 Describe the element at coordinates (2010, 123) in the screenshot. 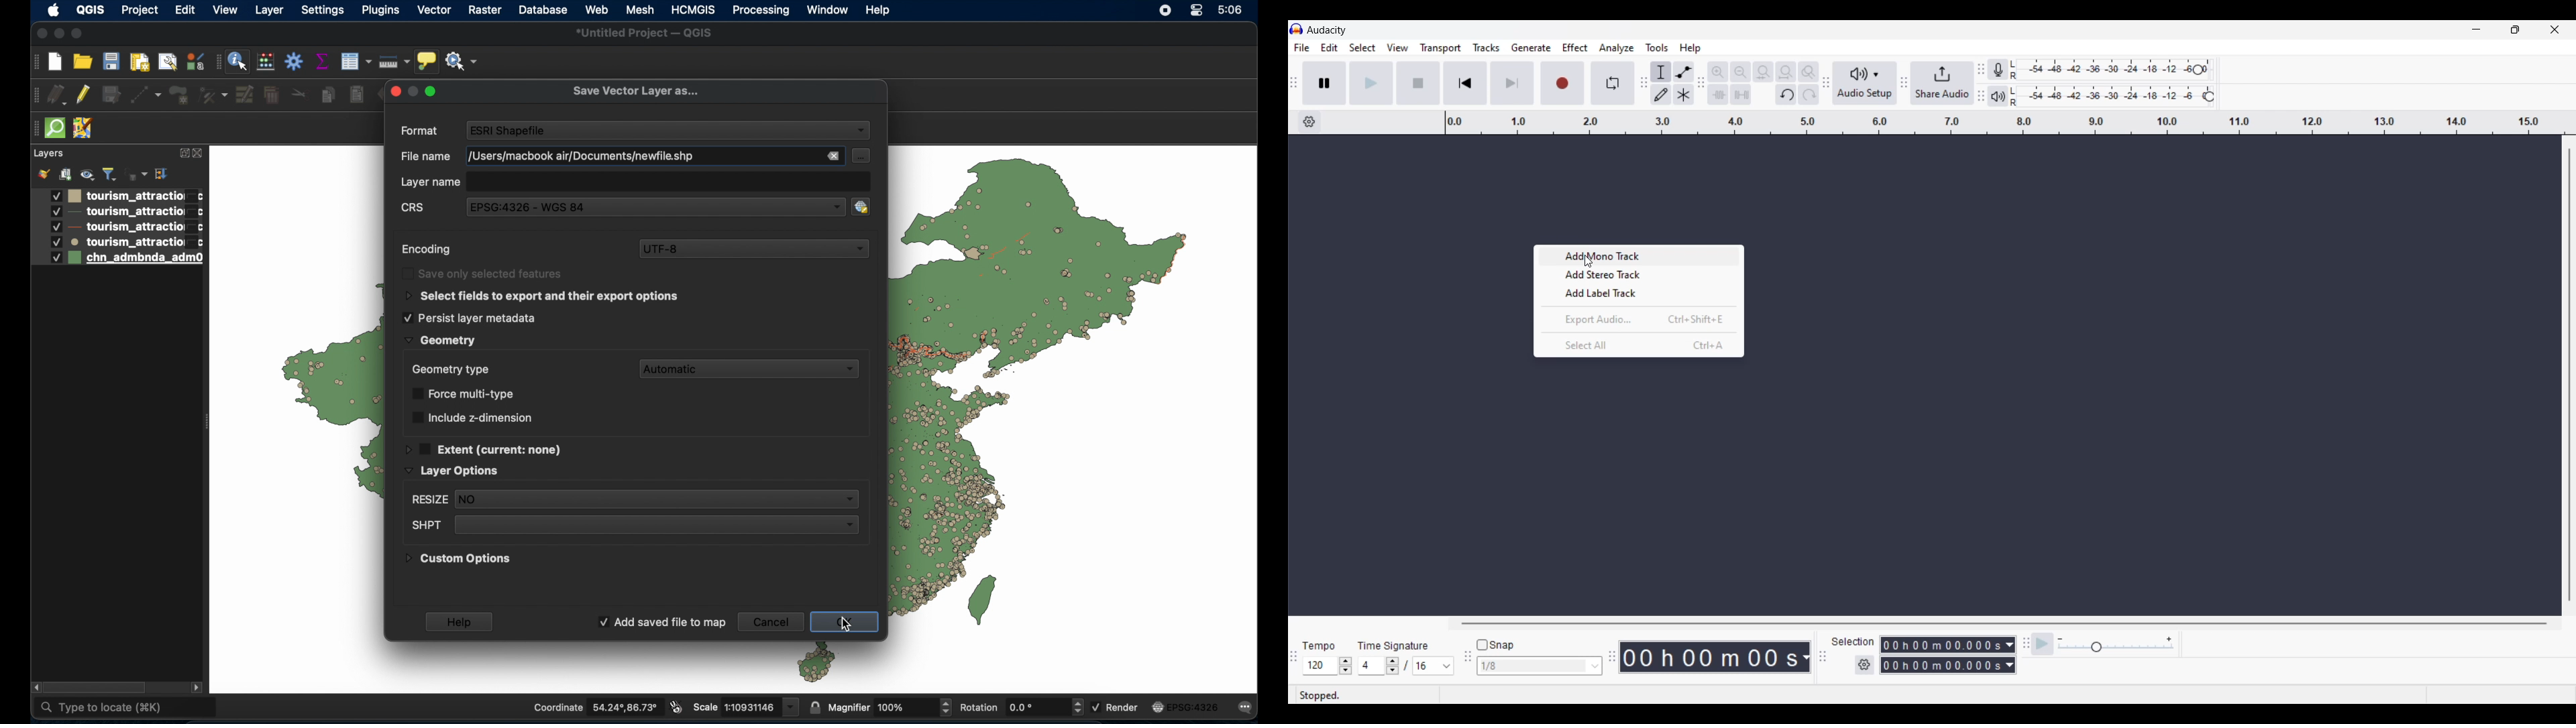

I see `Scale to measure audio length` at that location.